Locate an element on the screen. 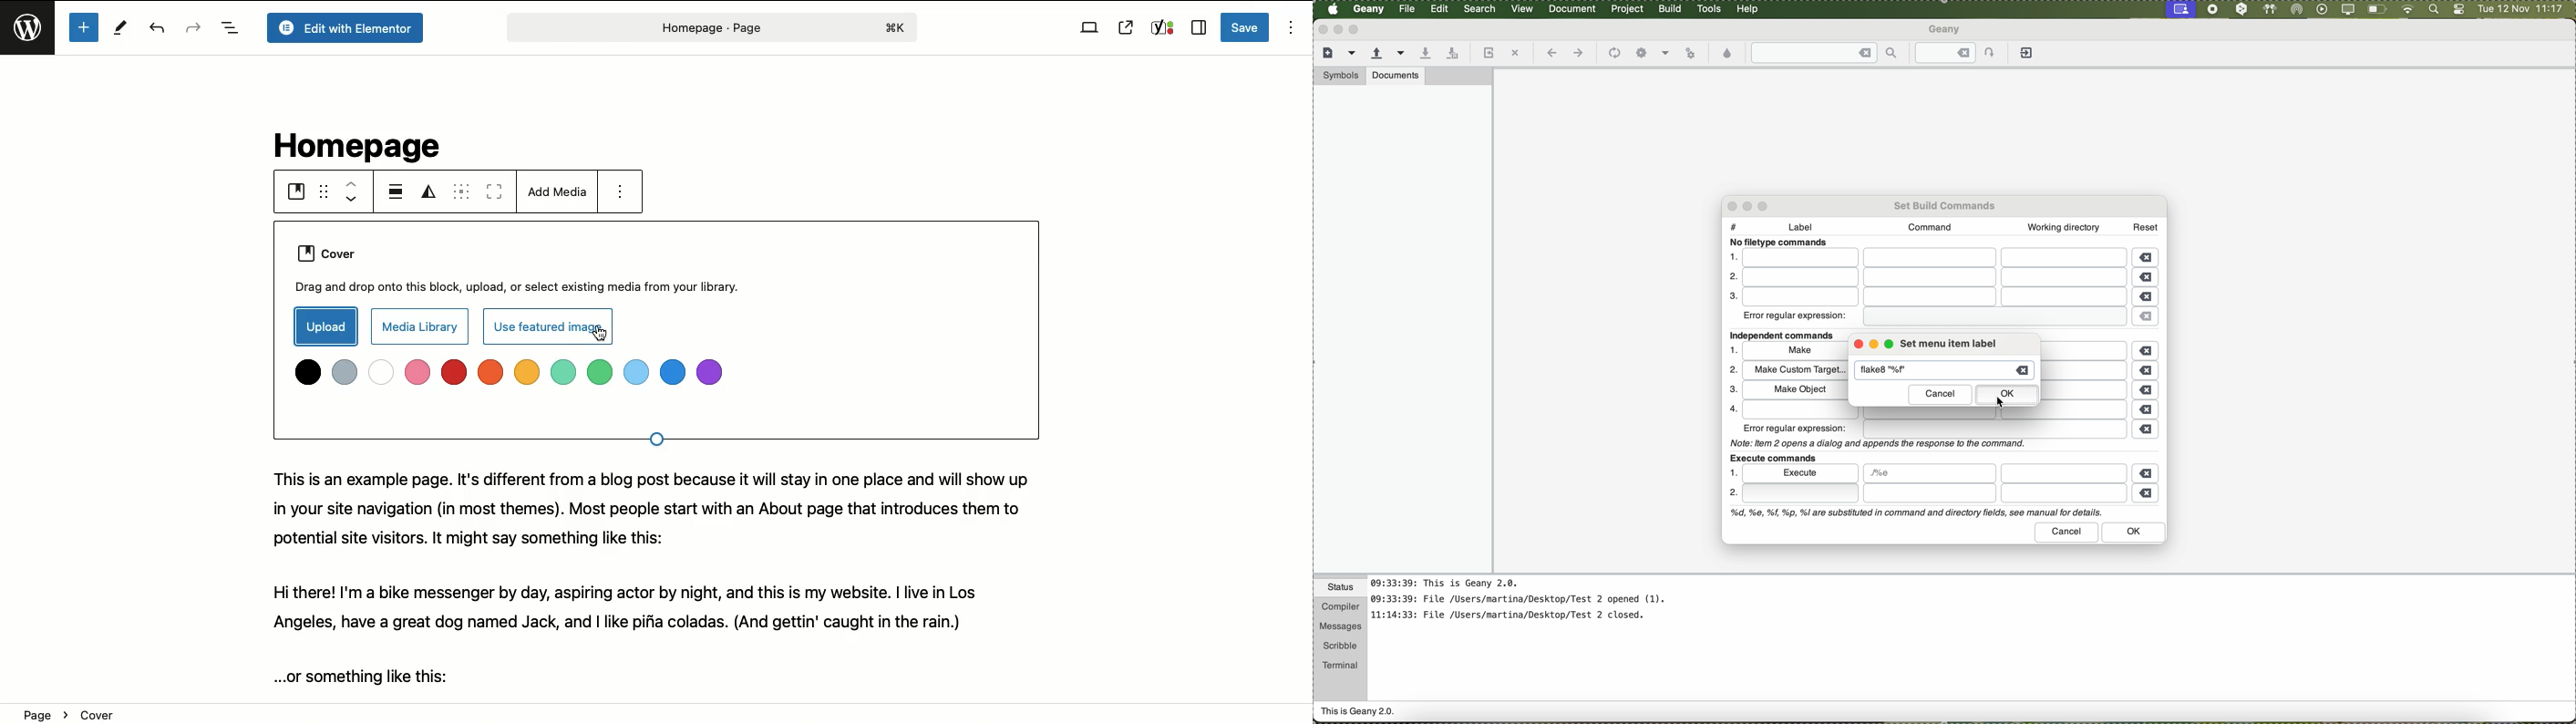 The height and width of the screenshot is (728, 2576). Yoast is located at coordinates (1161, 28).